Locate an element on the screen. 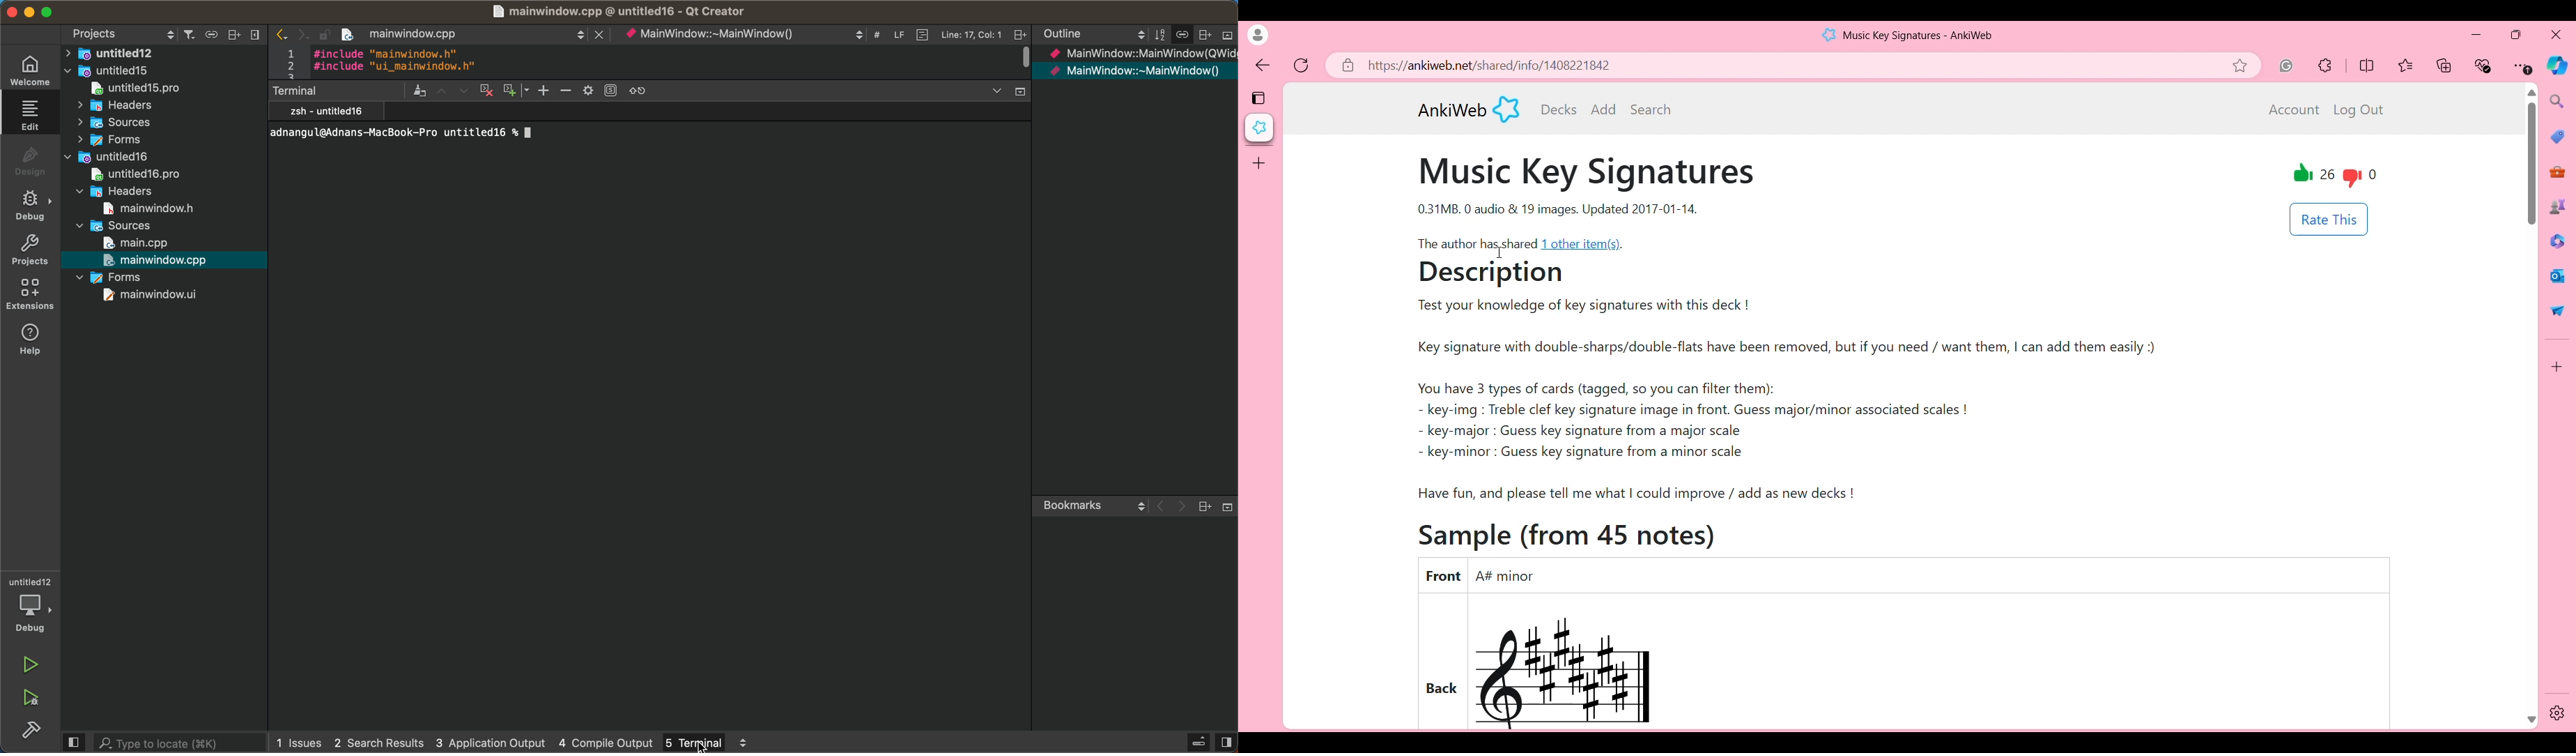 This screenshot has width=2576, height=756. Browser AI is located at coordinates (2556, 66).